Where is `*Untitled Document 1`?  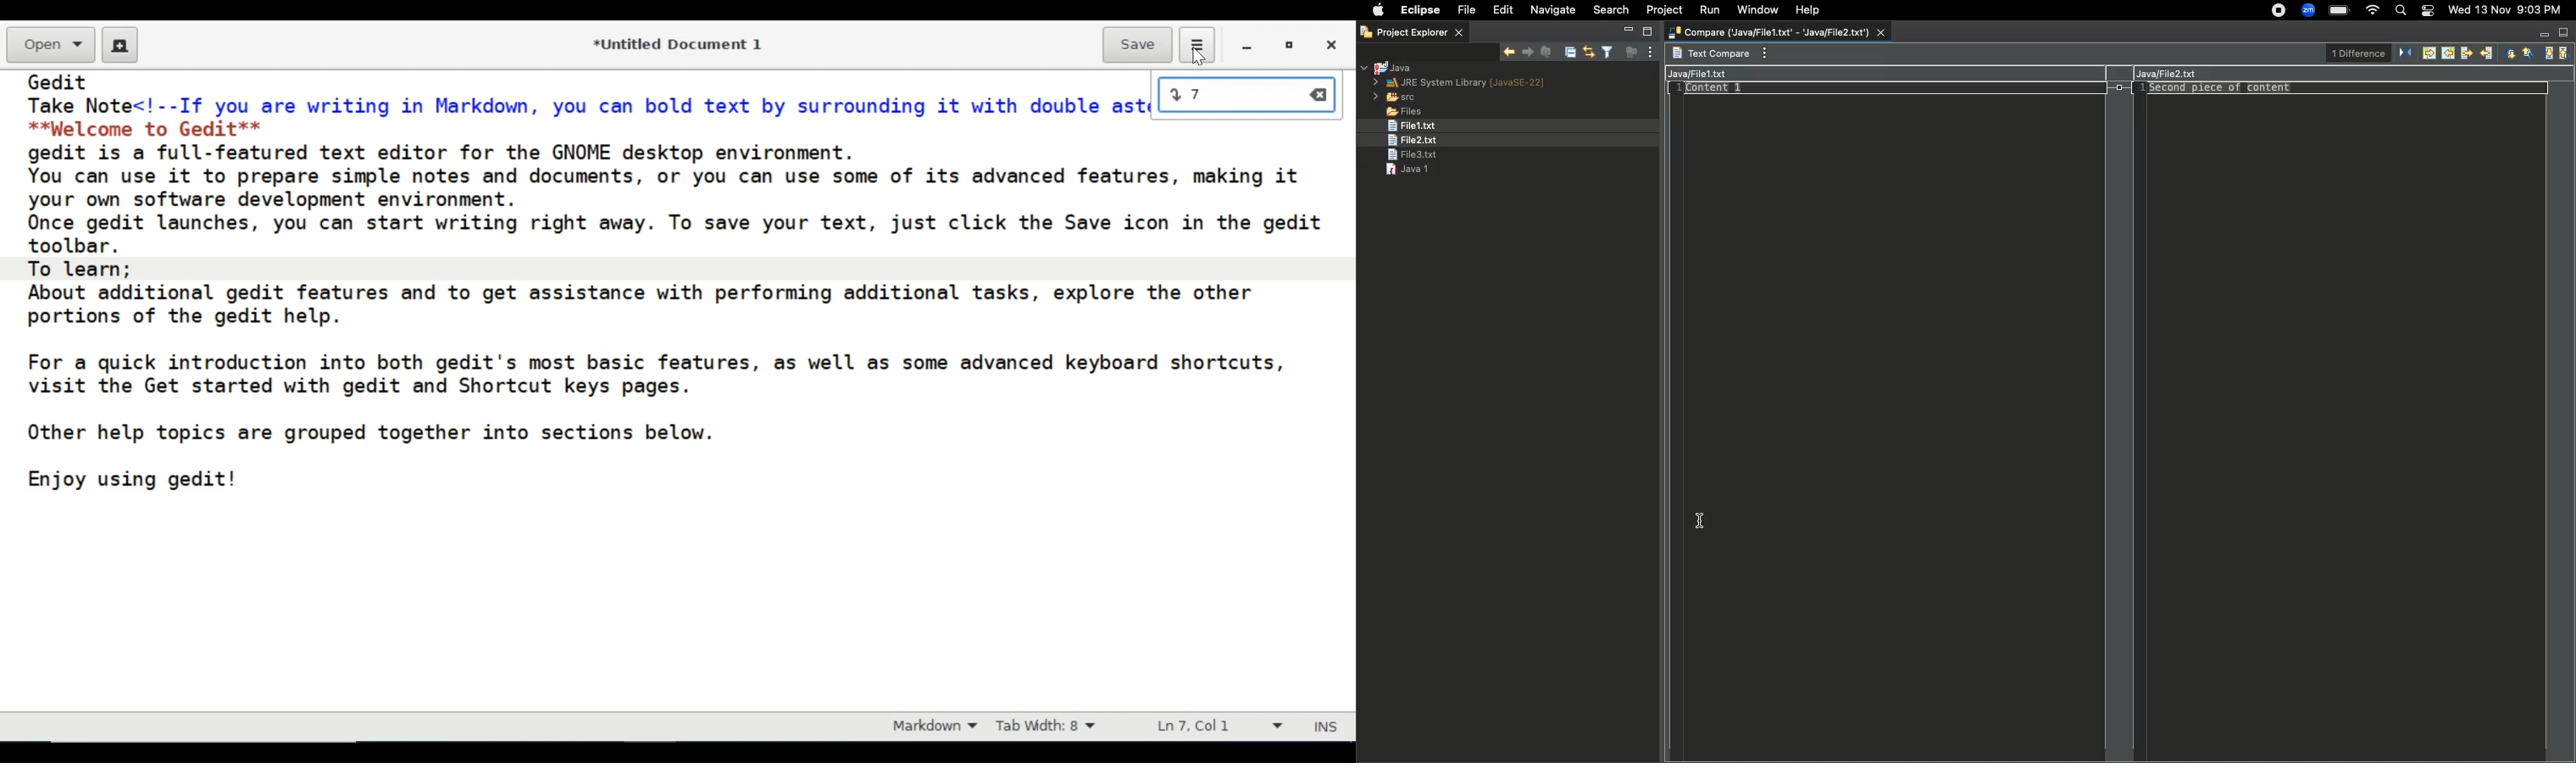
*Untitled Document 1 is located at coordinates (680, 46).